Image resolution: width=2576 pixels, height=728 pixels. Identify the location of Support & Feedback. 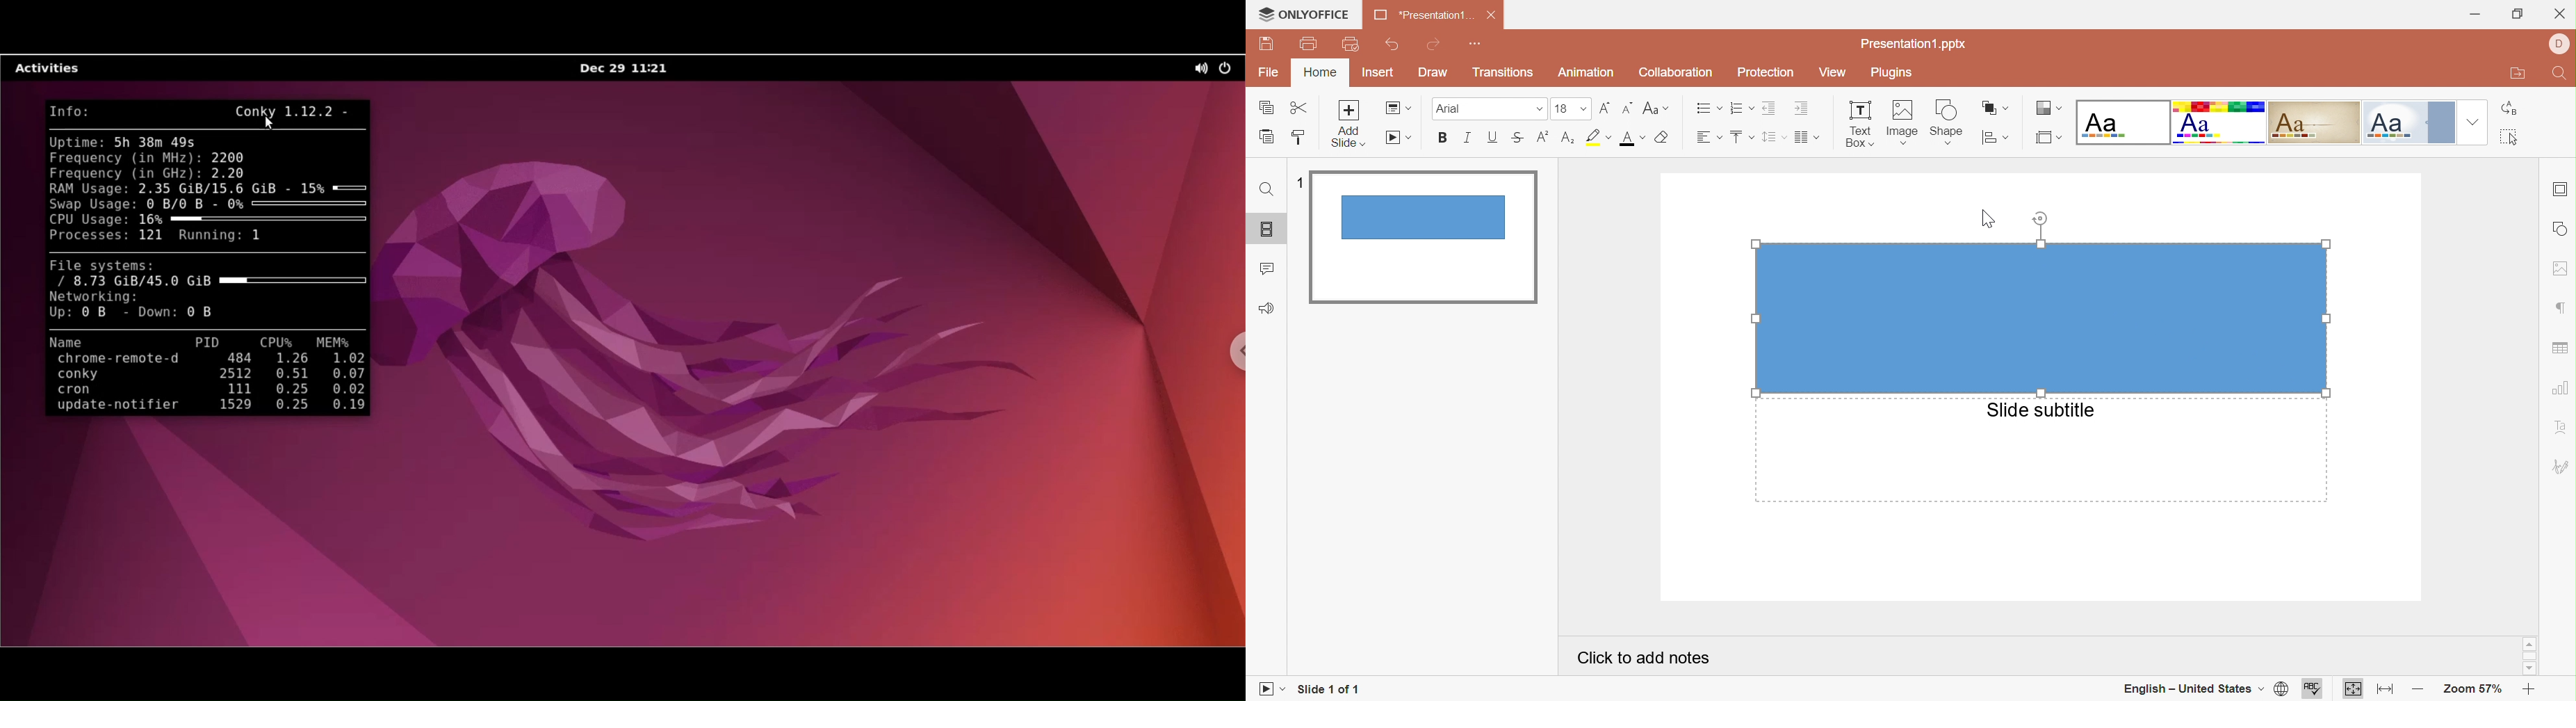
(1266, 309).